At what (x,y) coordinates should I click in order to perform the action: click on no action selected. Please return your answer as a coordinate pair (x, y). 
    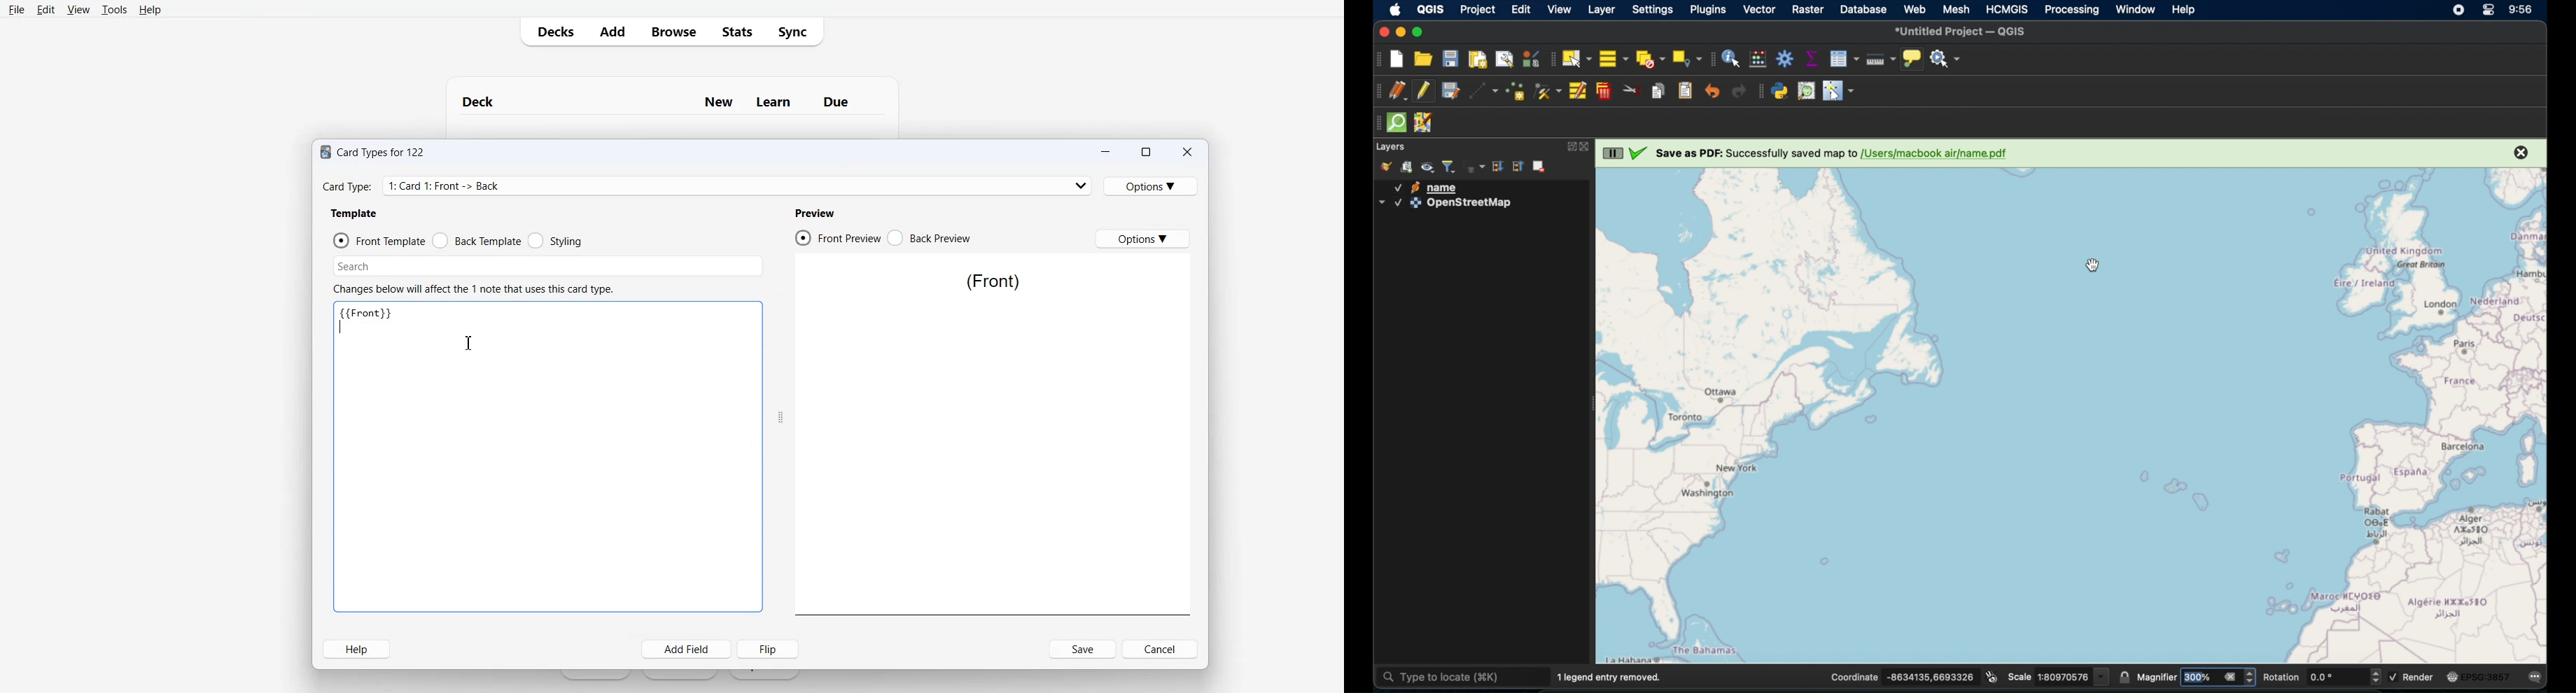
    Looking at the image, I should click on (1946, 60).